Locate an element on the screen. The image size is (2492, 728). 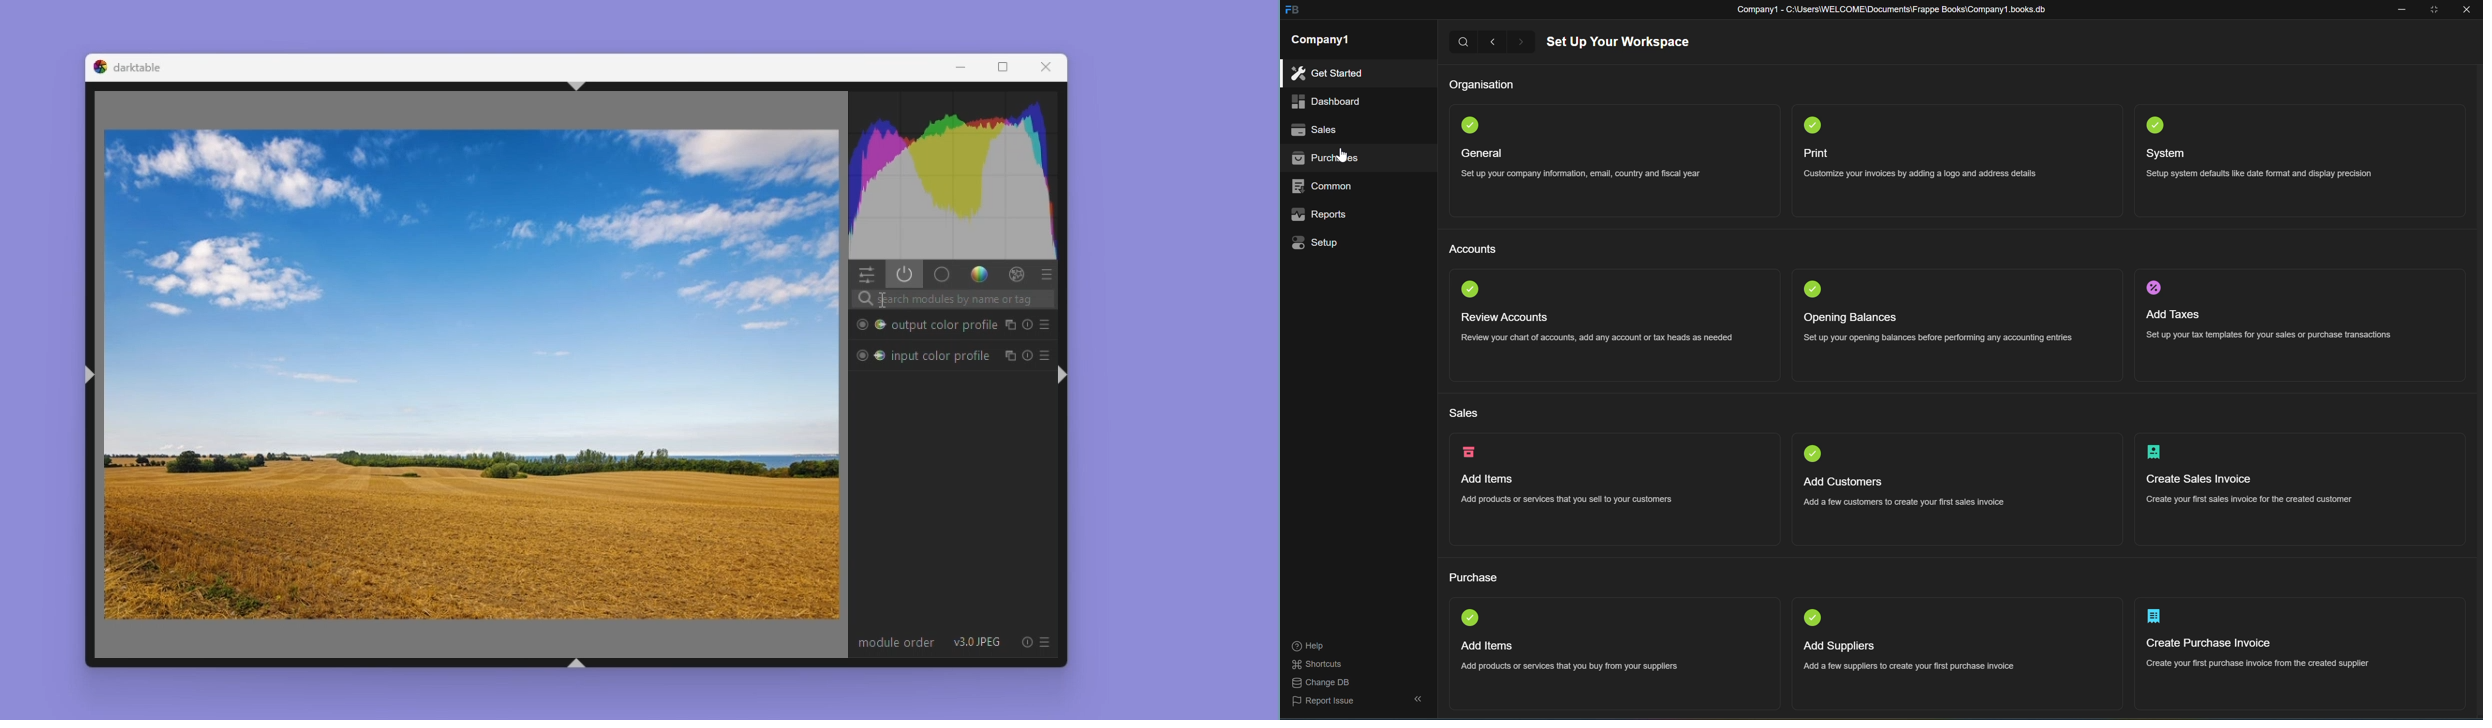
logo is located at coordinates (1470, 289).